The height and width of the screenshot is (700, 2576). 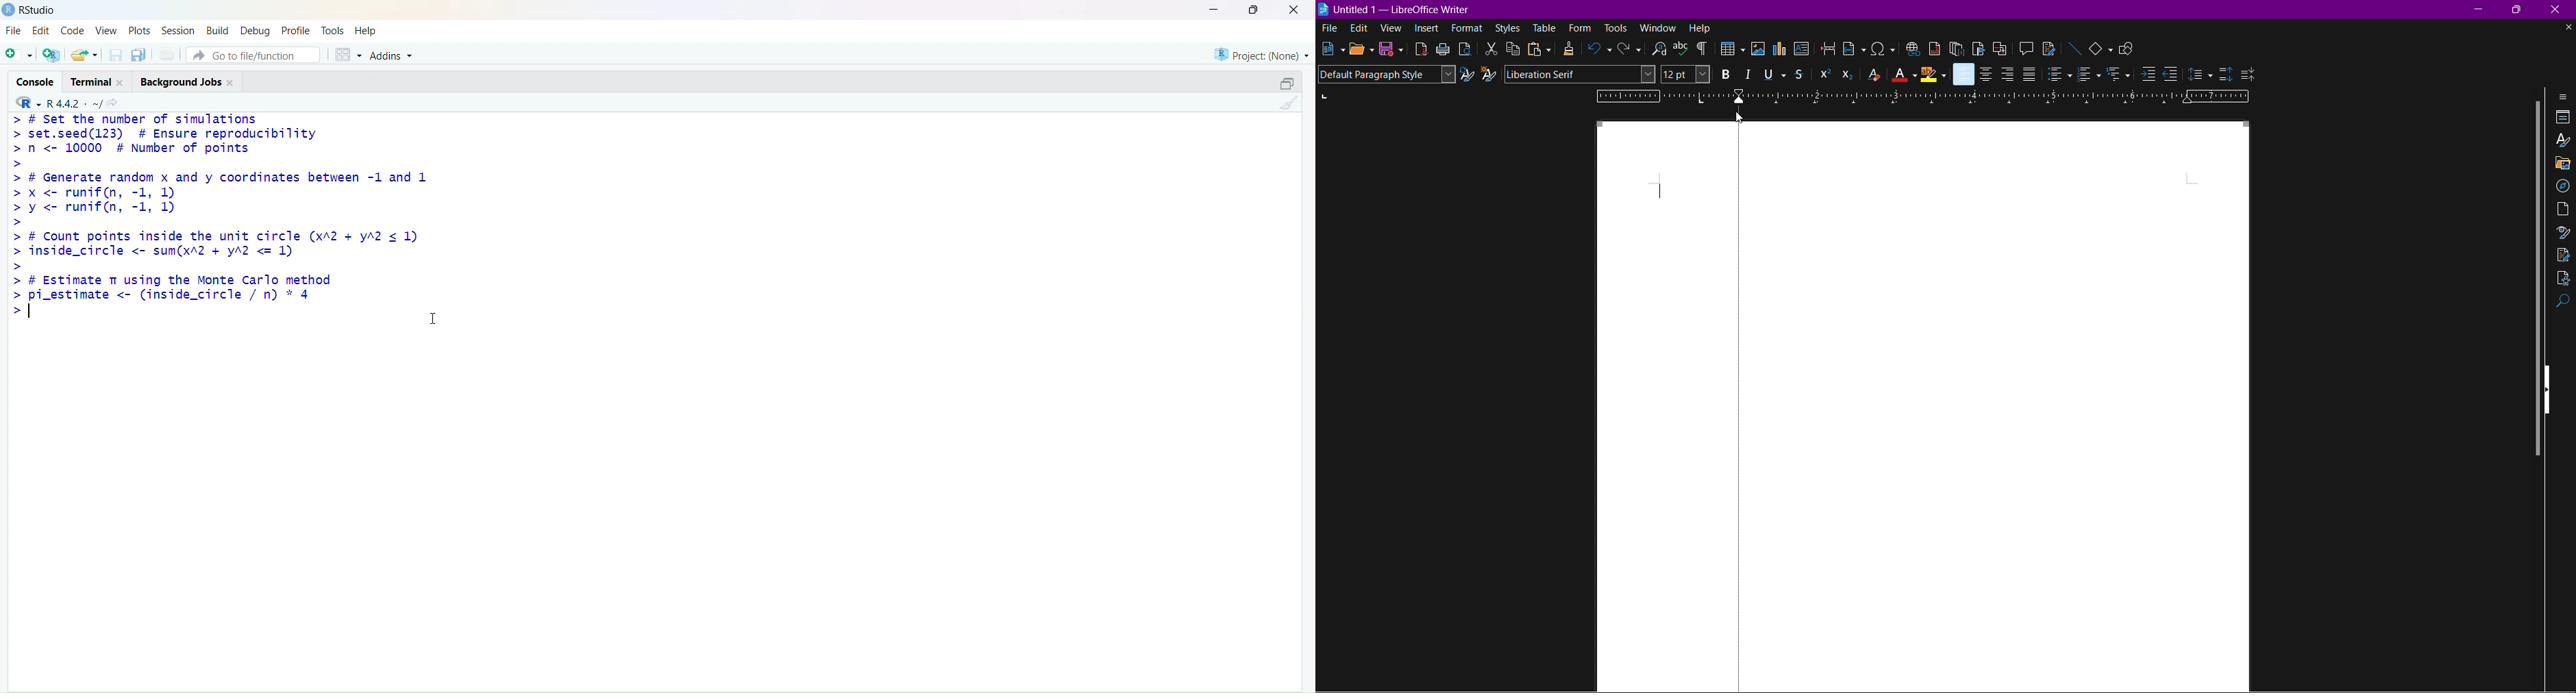 What do you see at coordinates (42, 30) in the screenshot?
I see `Edit` at bounding box center [42, 30].